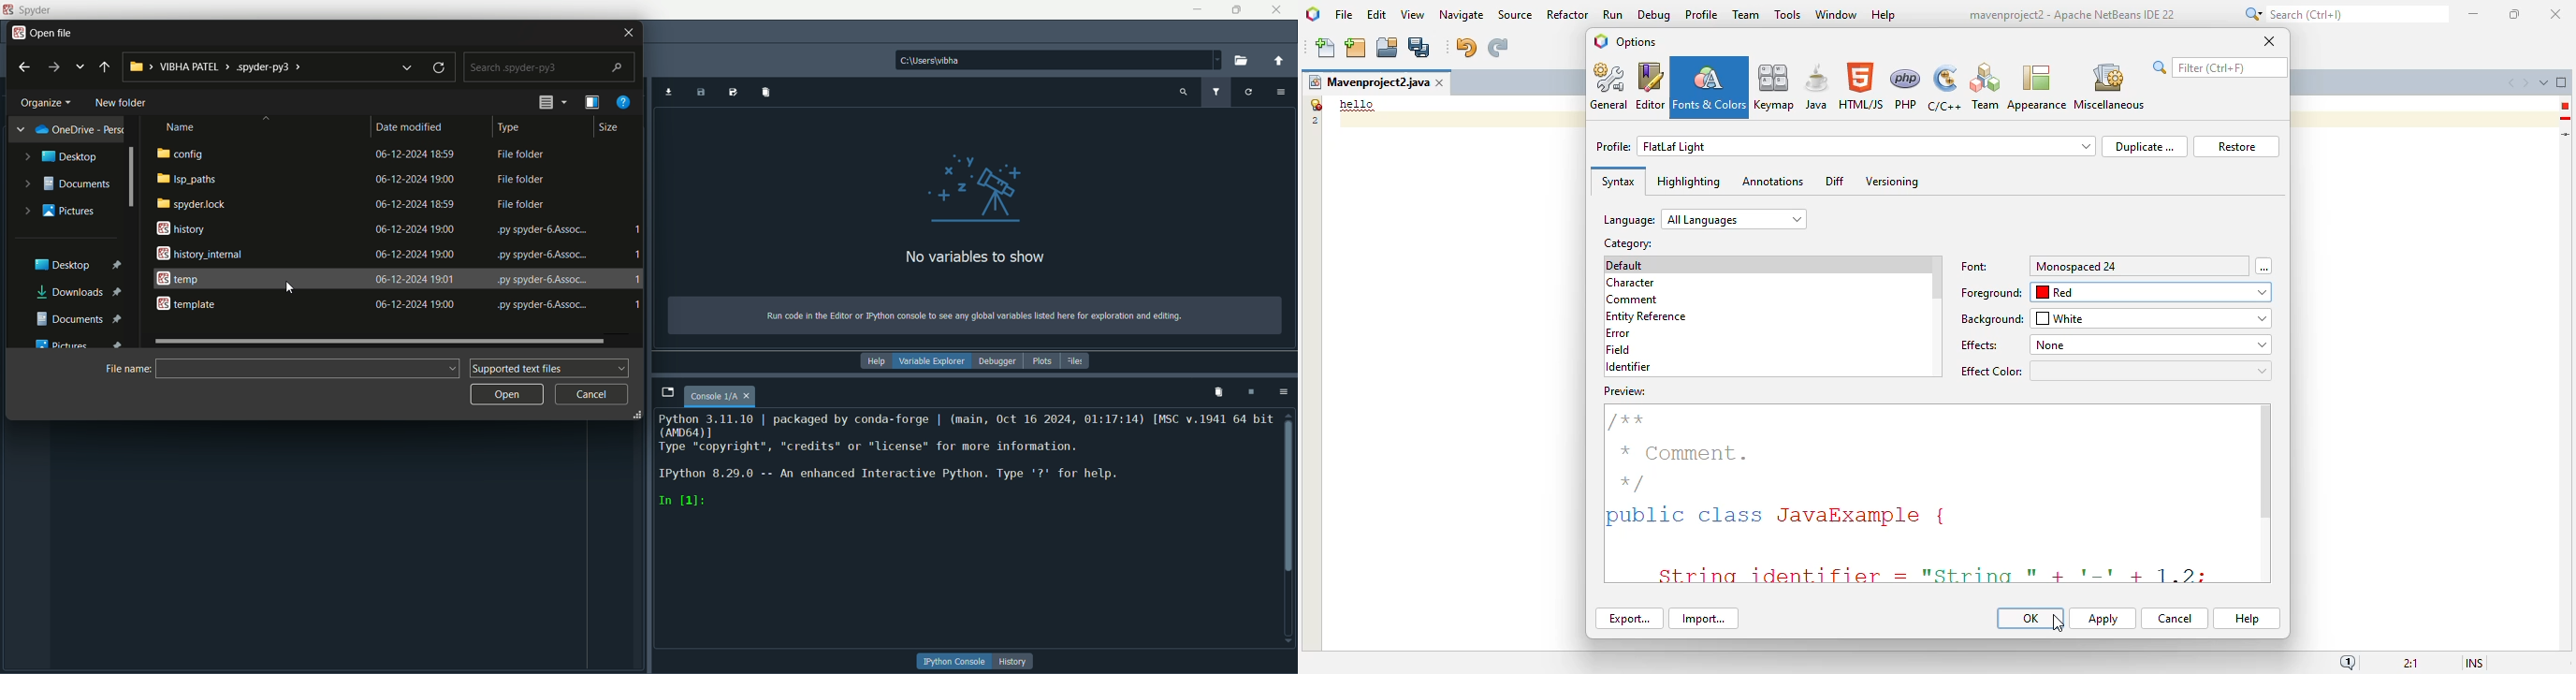 The height and width of the screenshot is (700, 2576). What do you see at coordinates (1655, 15) in the screenshot?
I see `debug` at bounding box center [1655, 15].